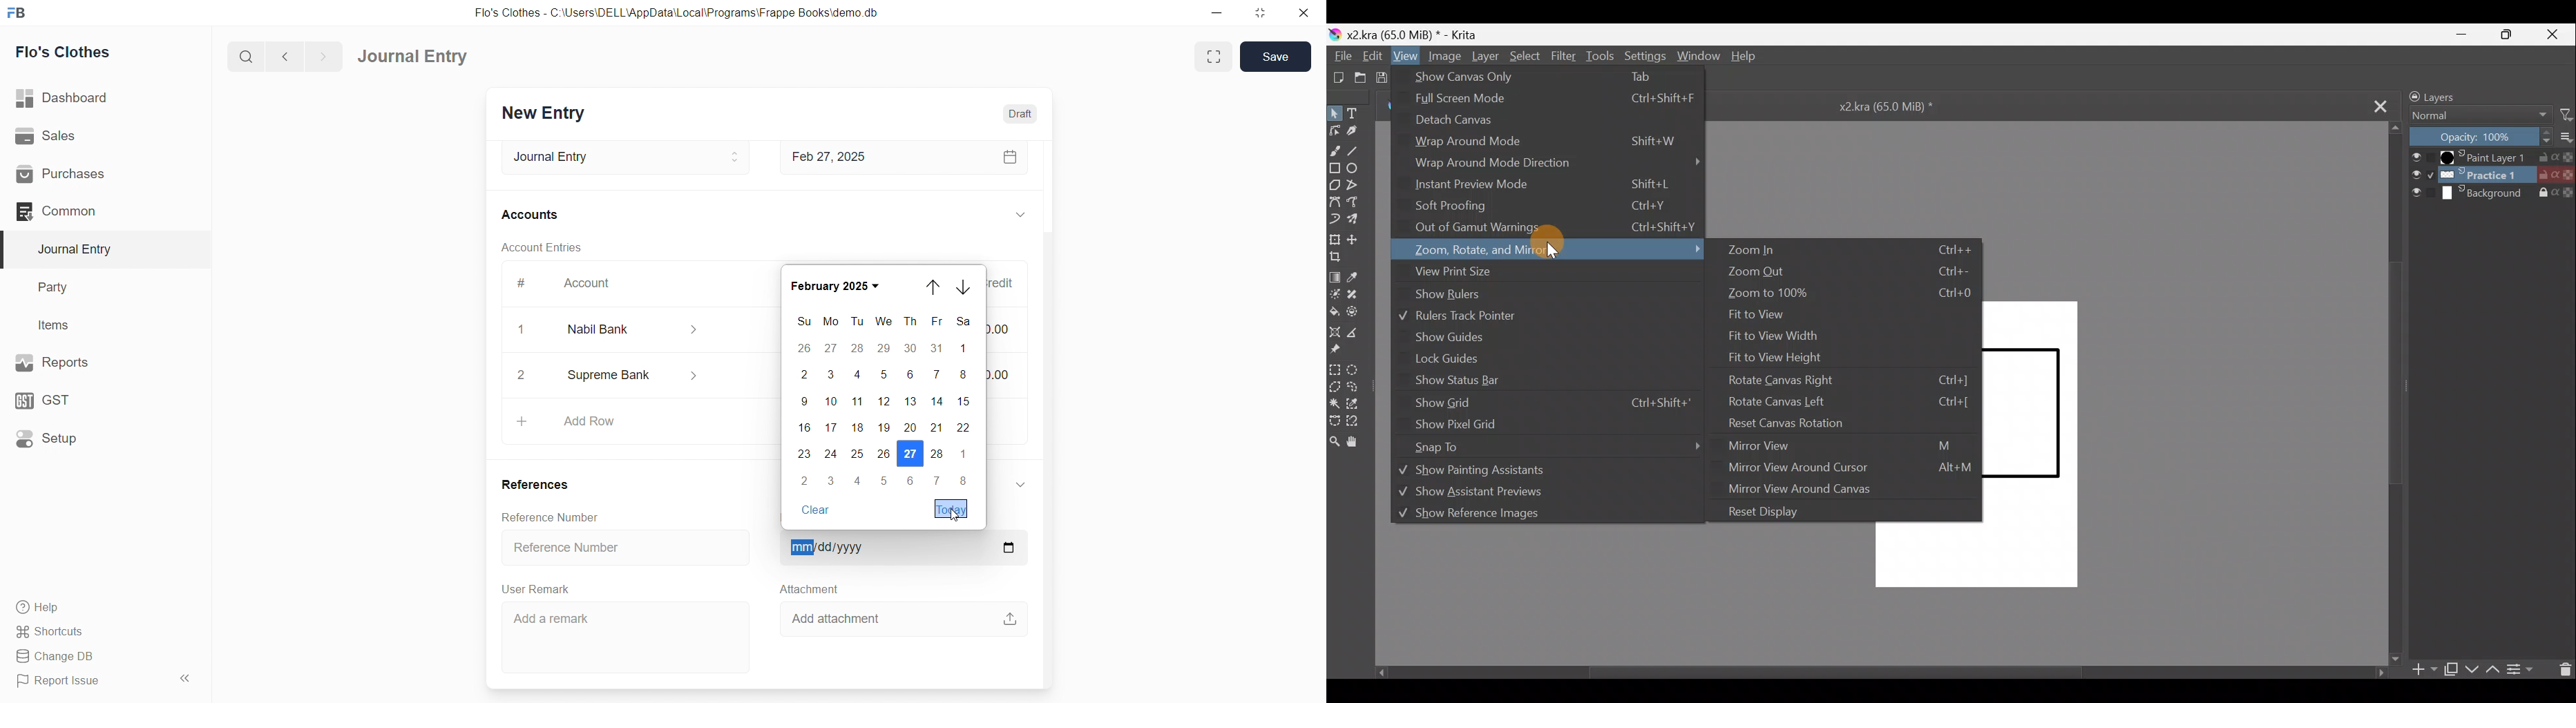 Image resolution: width=2576 pixels, height=728 pixels. I want to click on 13, so click(910, 402).